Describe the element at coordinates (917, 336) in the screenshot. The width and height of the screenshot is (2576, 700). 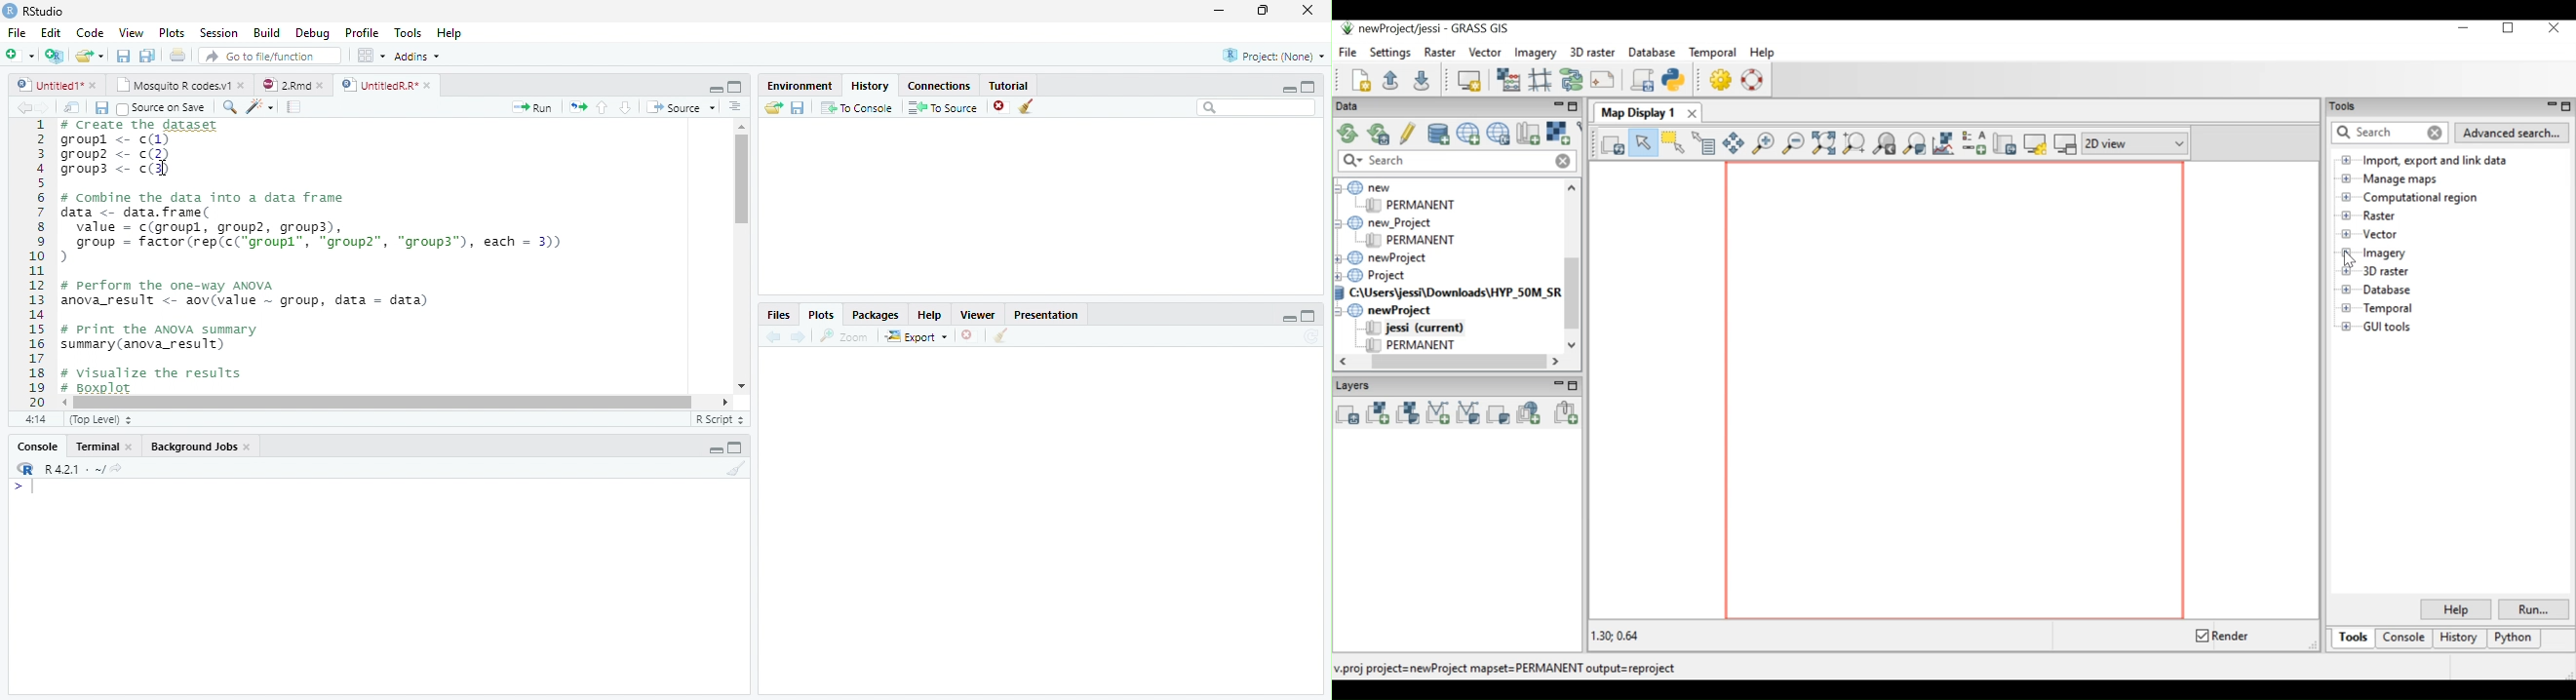
I see `Export` at that location.